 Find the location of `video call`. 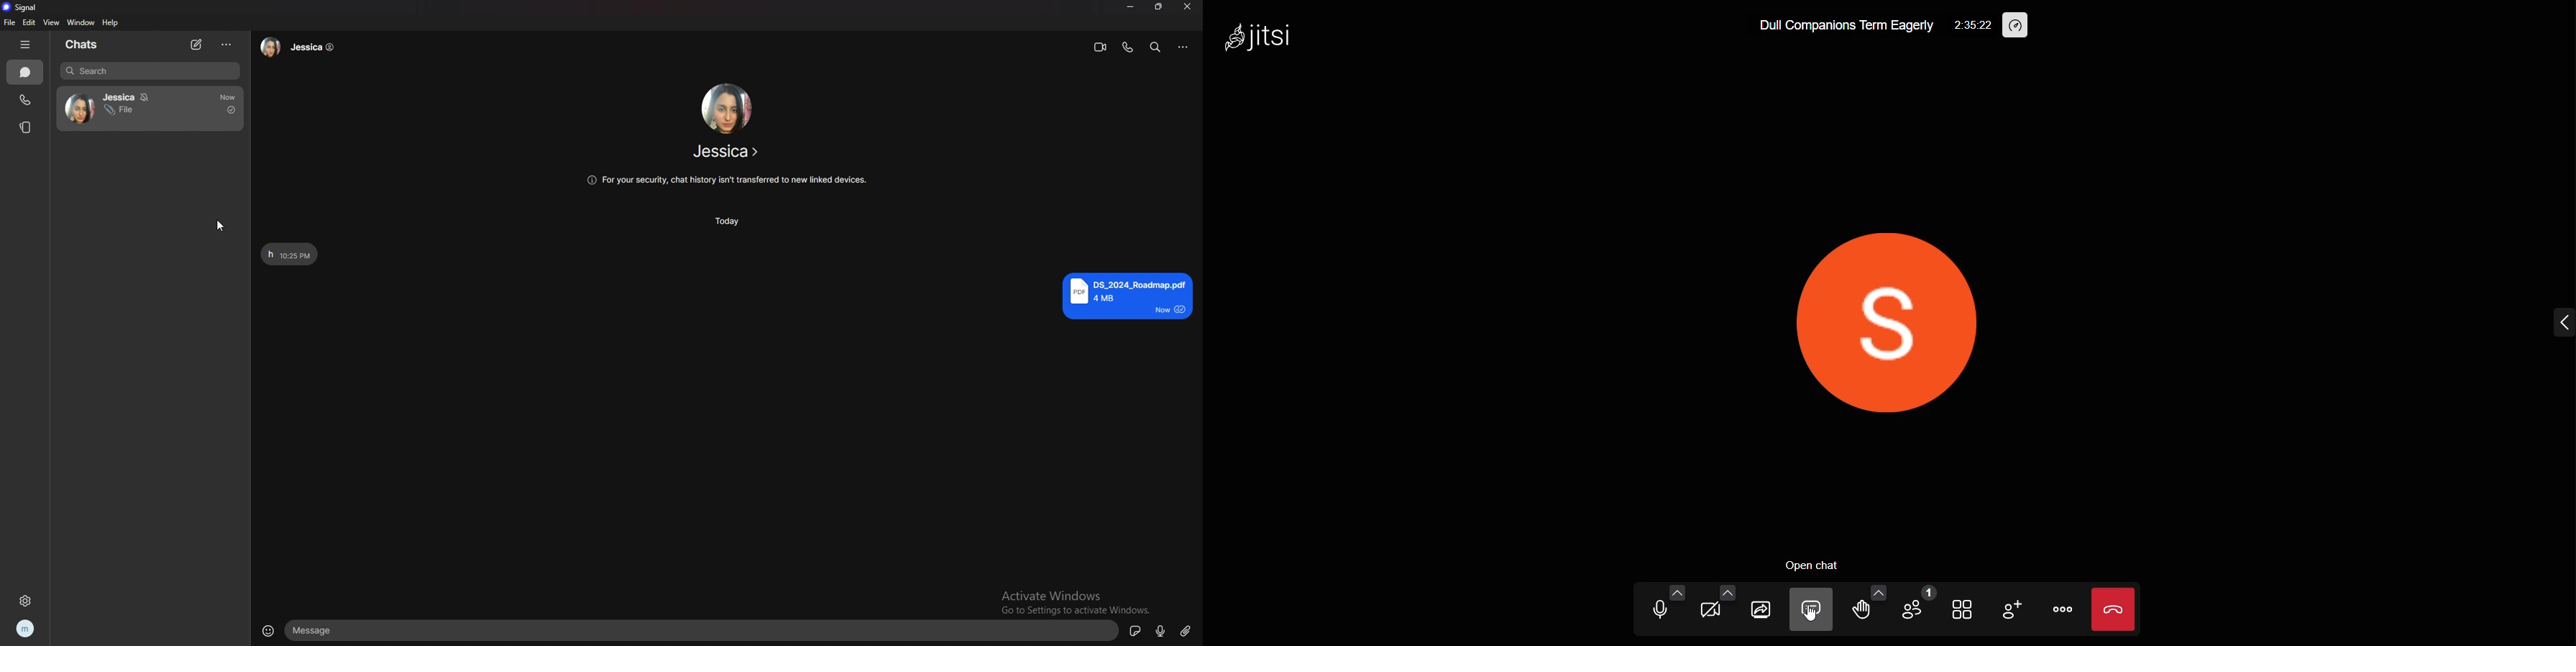

video call is located at coordinates (1101, 47).